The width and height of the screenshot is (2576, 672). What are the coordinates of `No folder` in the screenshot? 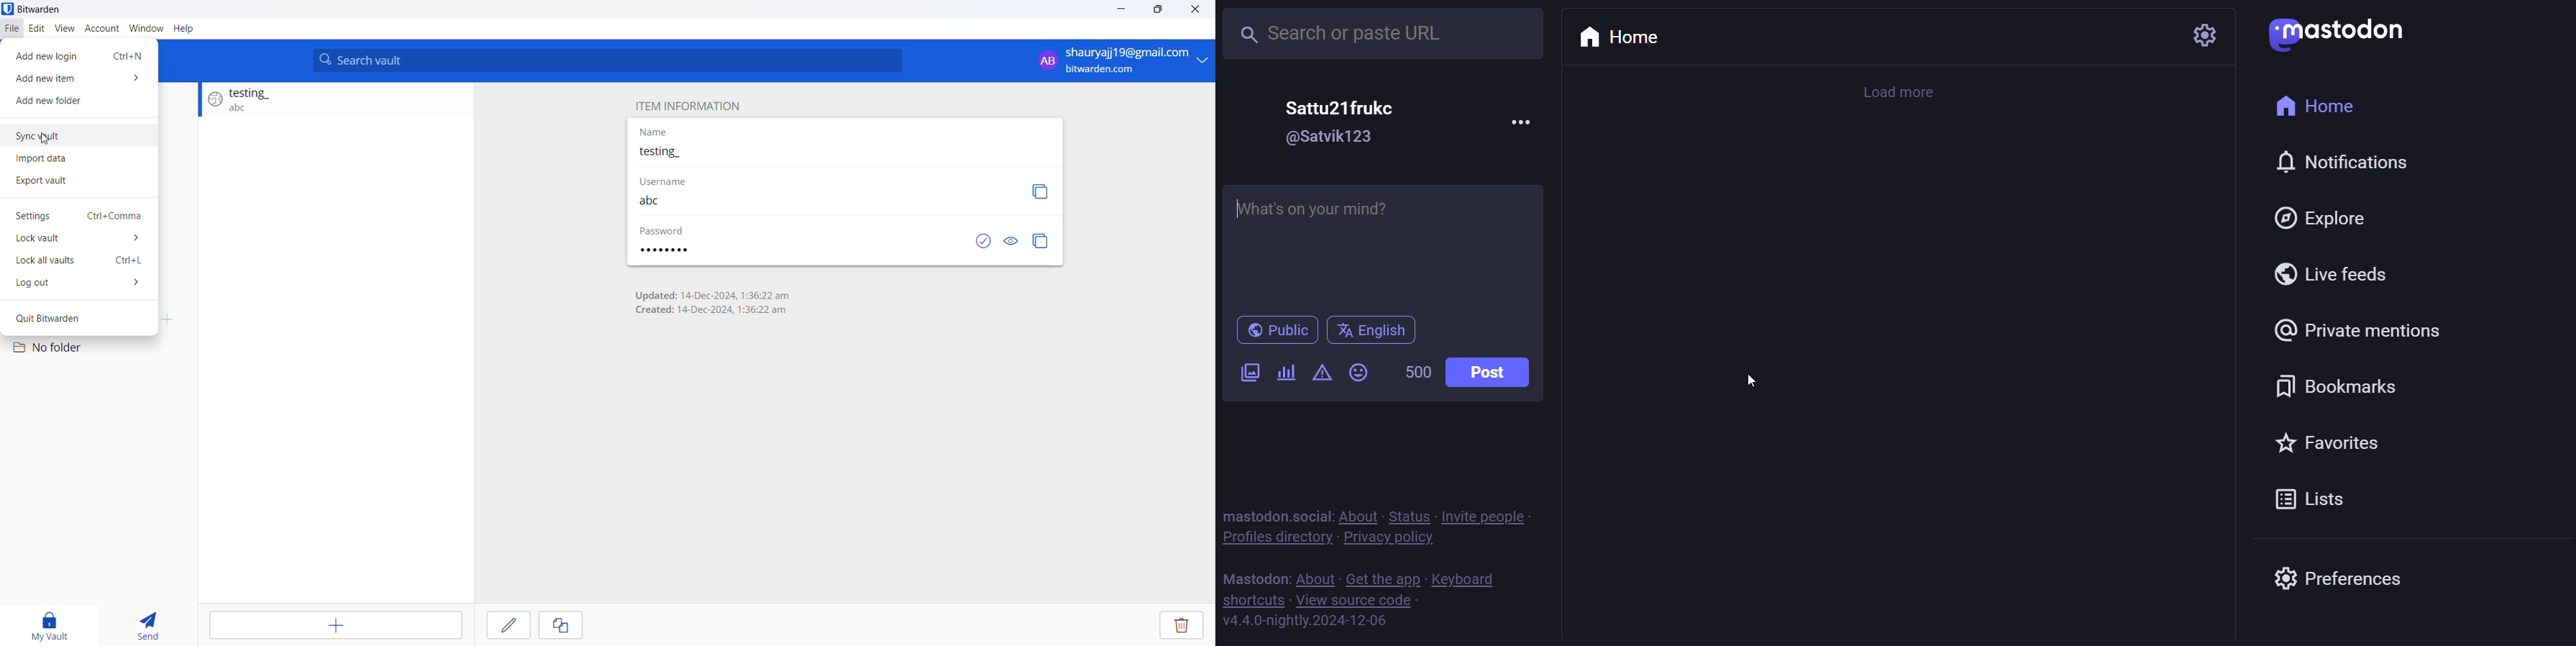 It's located at (63, 349).